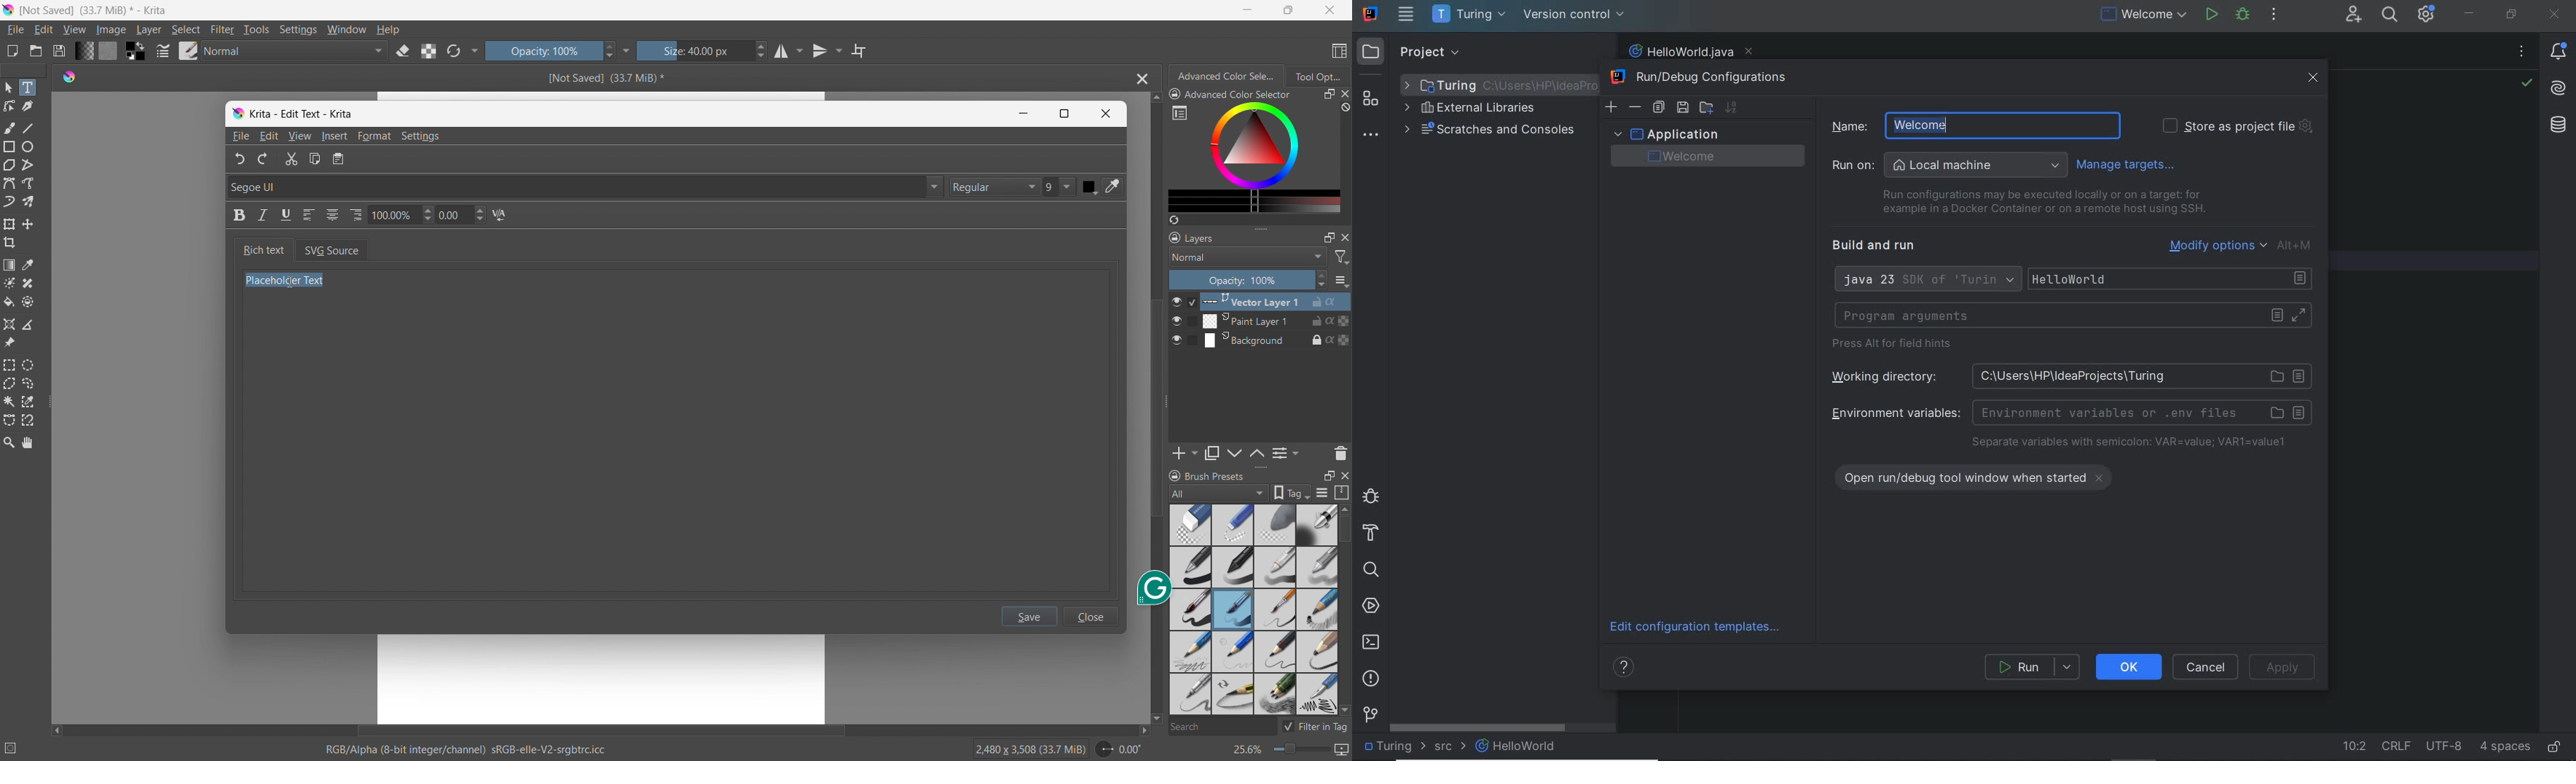 The width and height of the screenshot is (2576, 784). I want to click on logo, so click(237, 113).